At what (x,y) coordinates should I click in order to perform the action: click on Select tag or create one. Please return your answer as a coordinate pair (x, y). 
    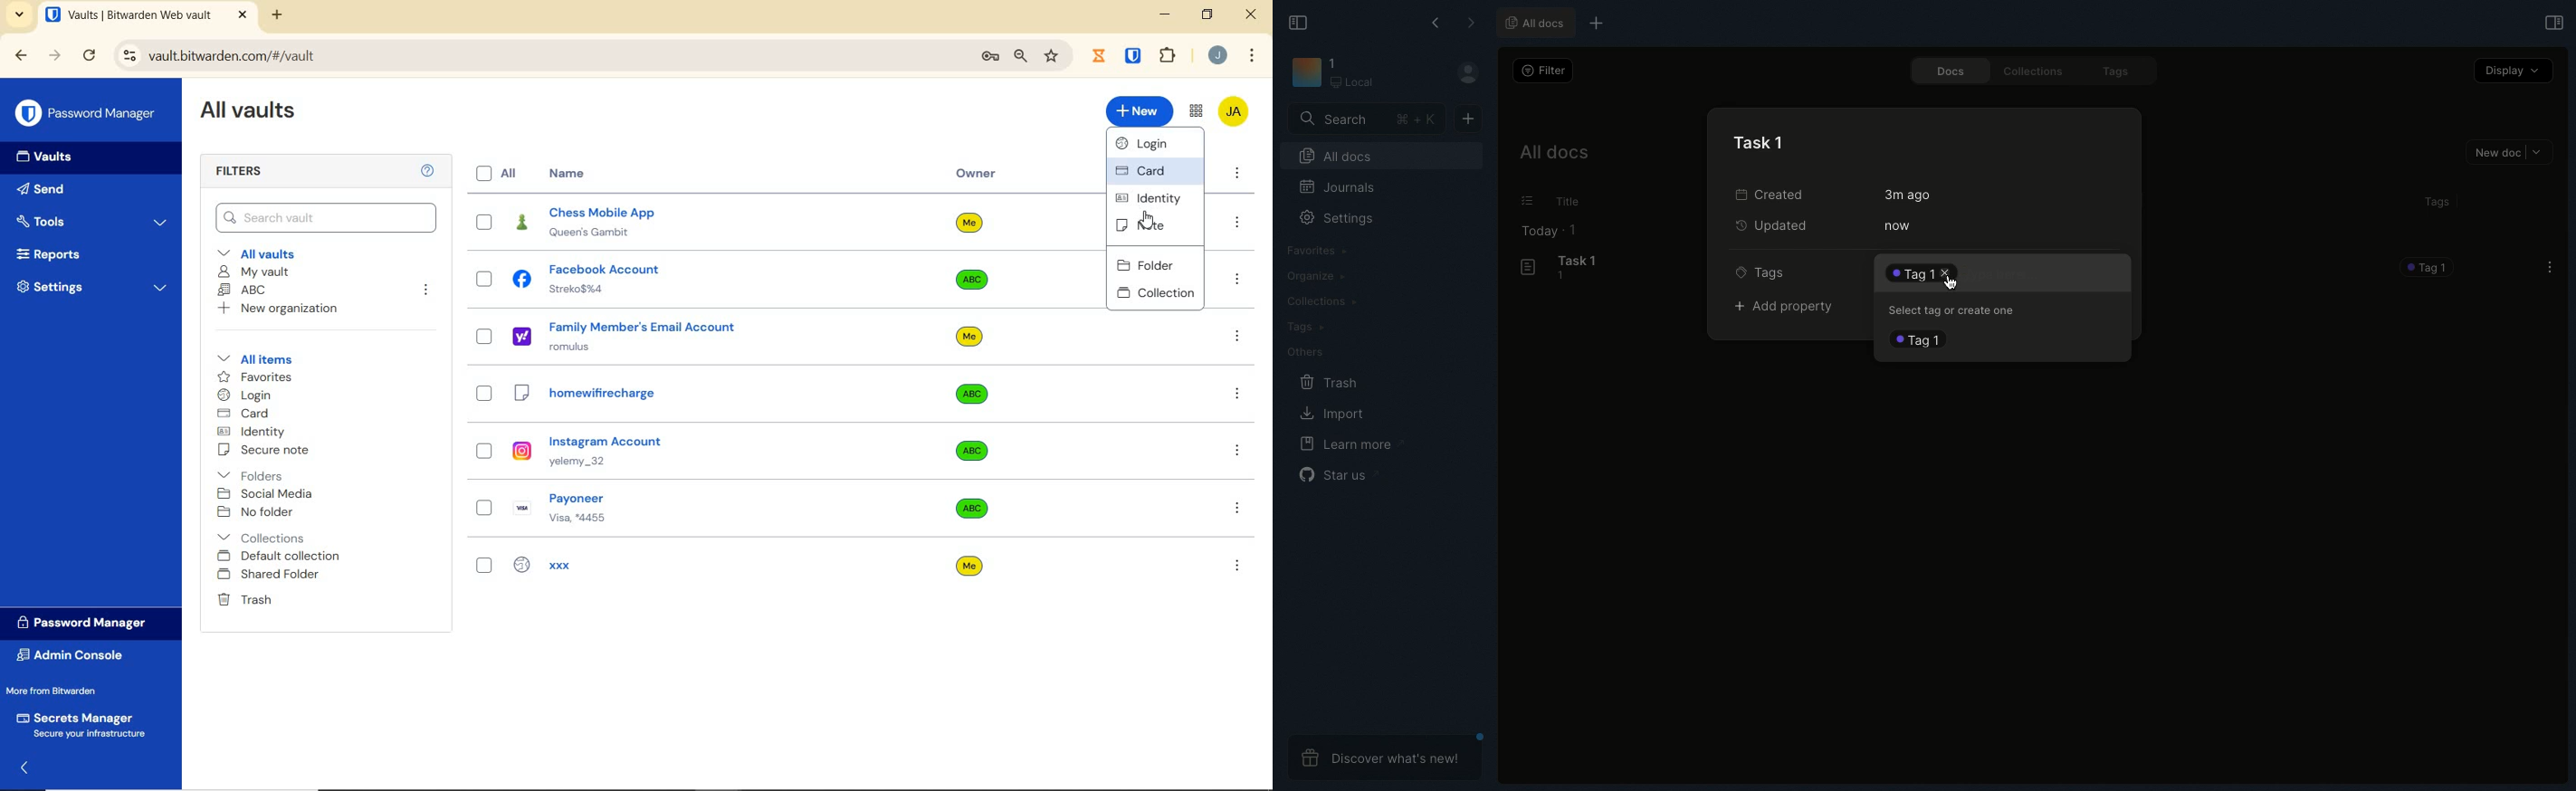
    Looking at the image, I should click on (1957, 309).